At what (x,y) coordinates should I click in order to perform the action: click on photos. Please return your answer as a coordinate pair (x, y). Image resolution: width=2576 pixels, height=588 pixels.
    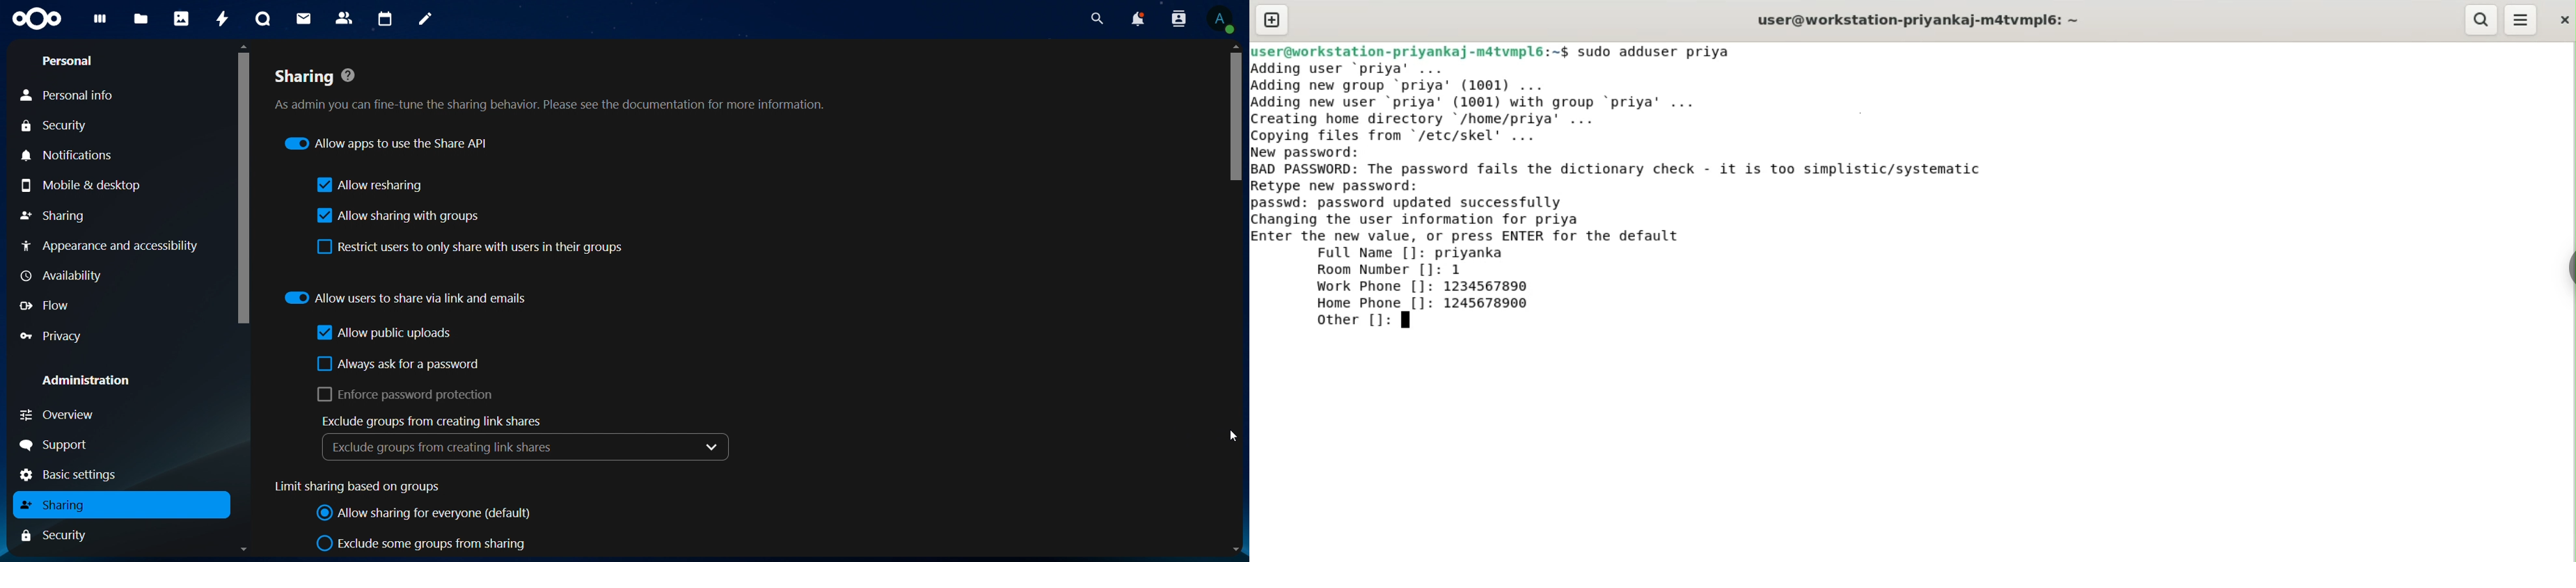
    Looking at the image, I should click on (181, 18).